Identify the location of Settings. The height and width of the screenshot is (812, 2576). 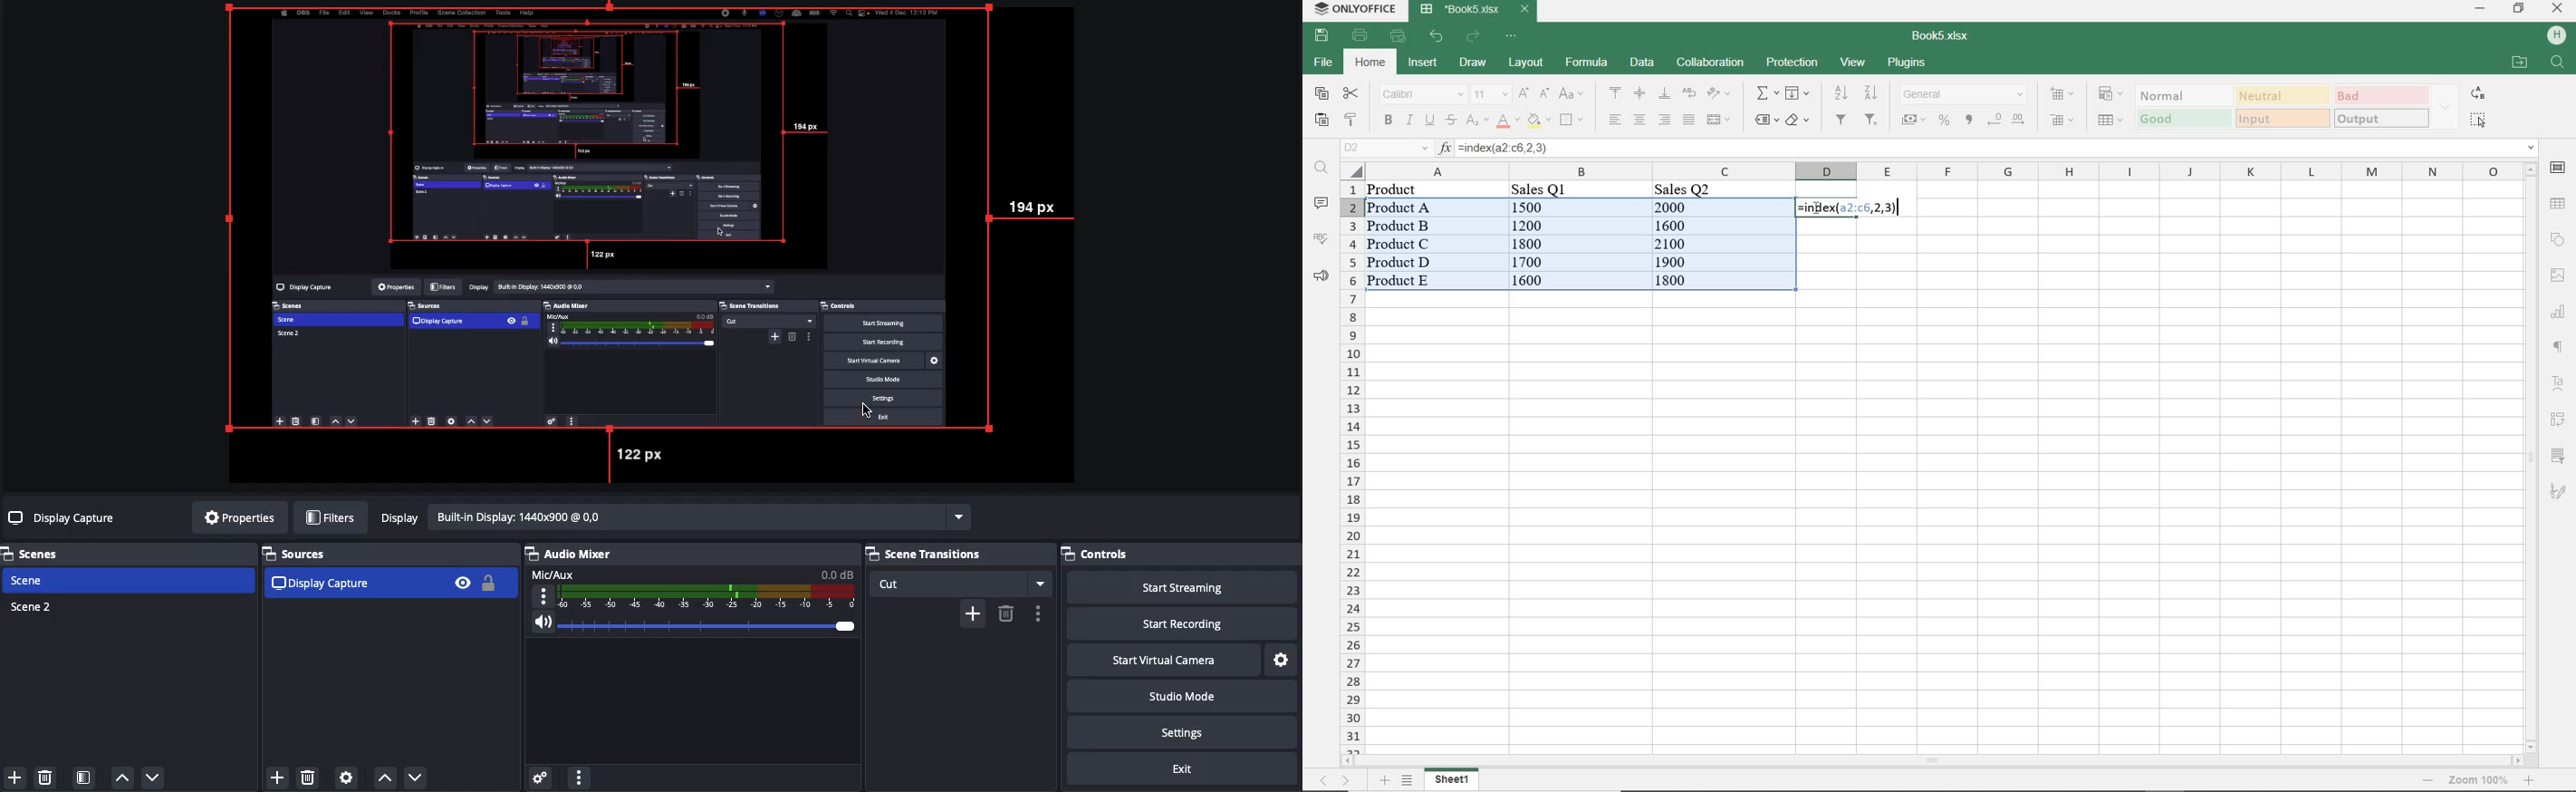
(1283, 658).